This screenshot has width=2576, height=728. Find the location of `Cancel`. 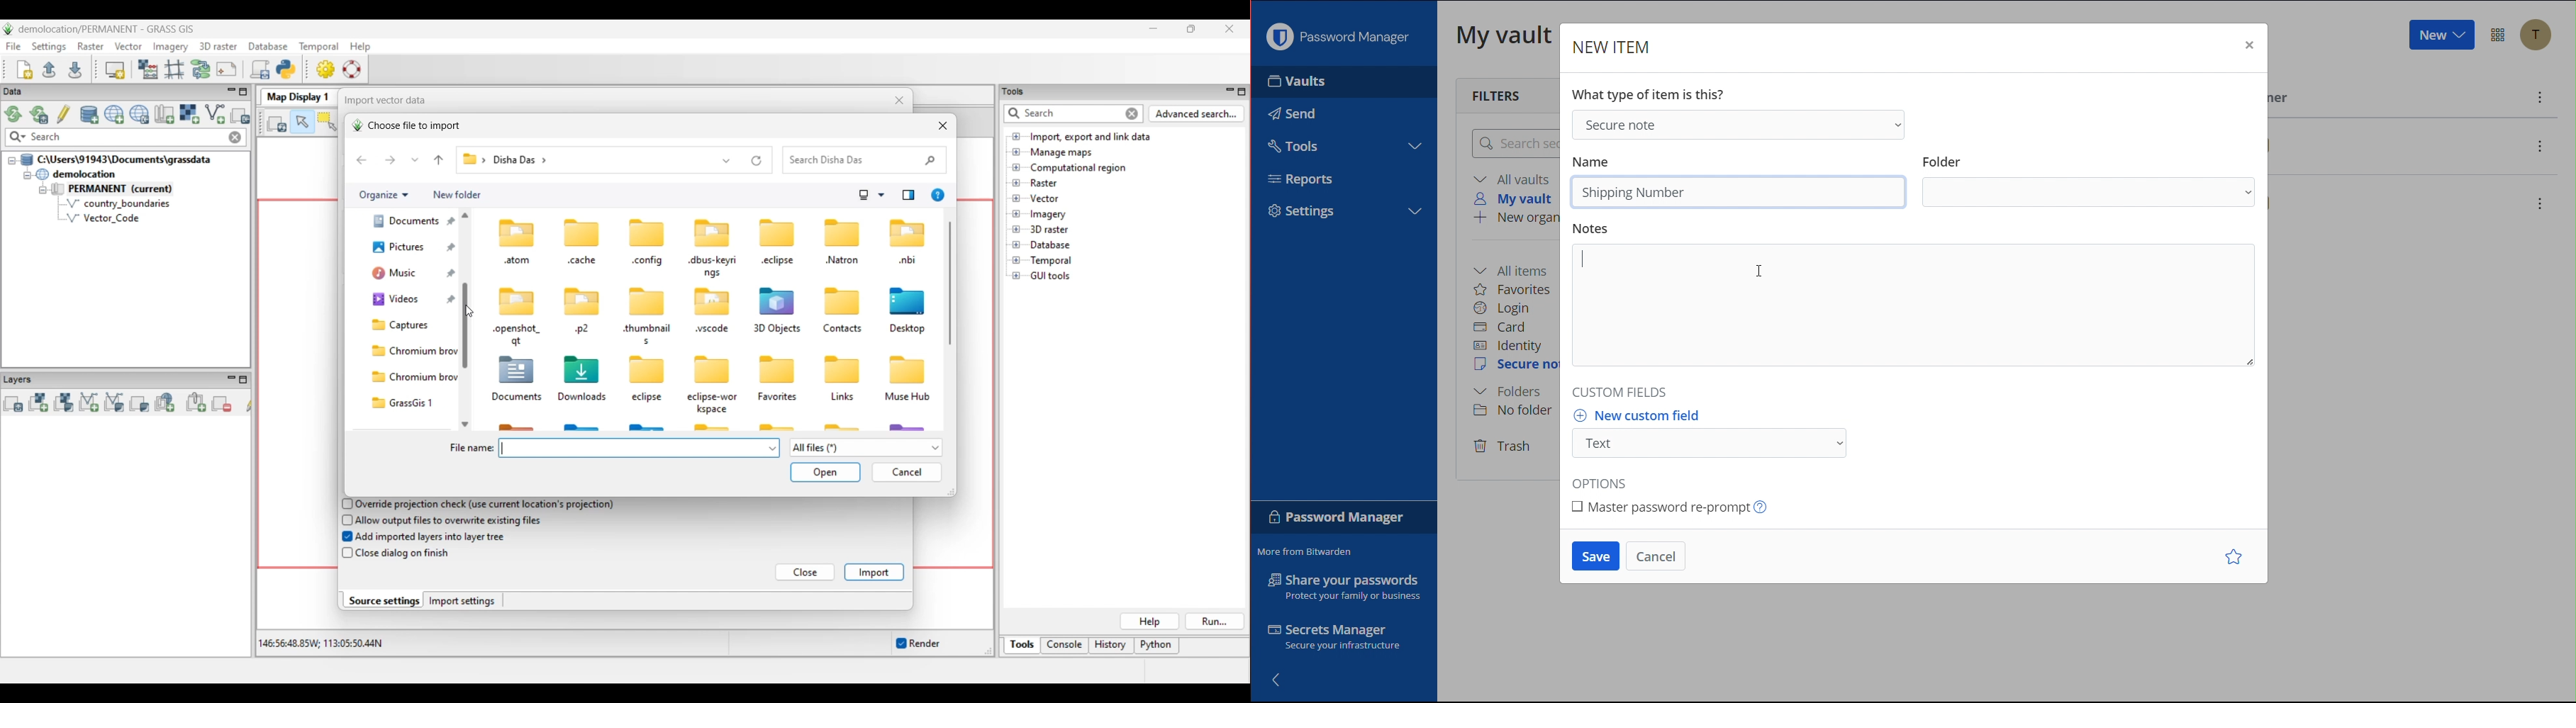

Cancel is located at coordinates (1659, 554).